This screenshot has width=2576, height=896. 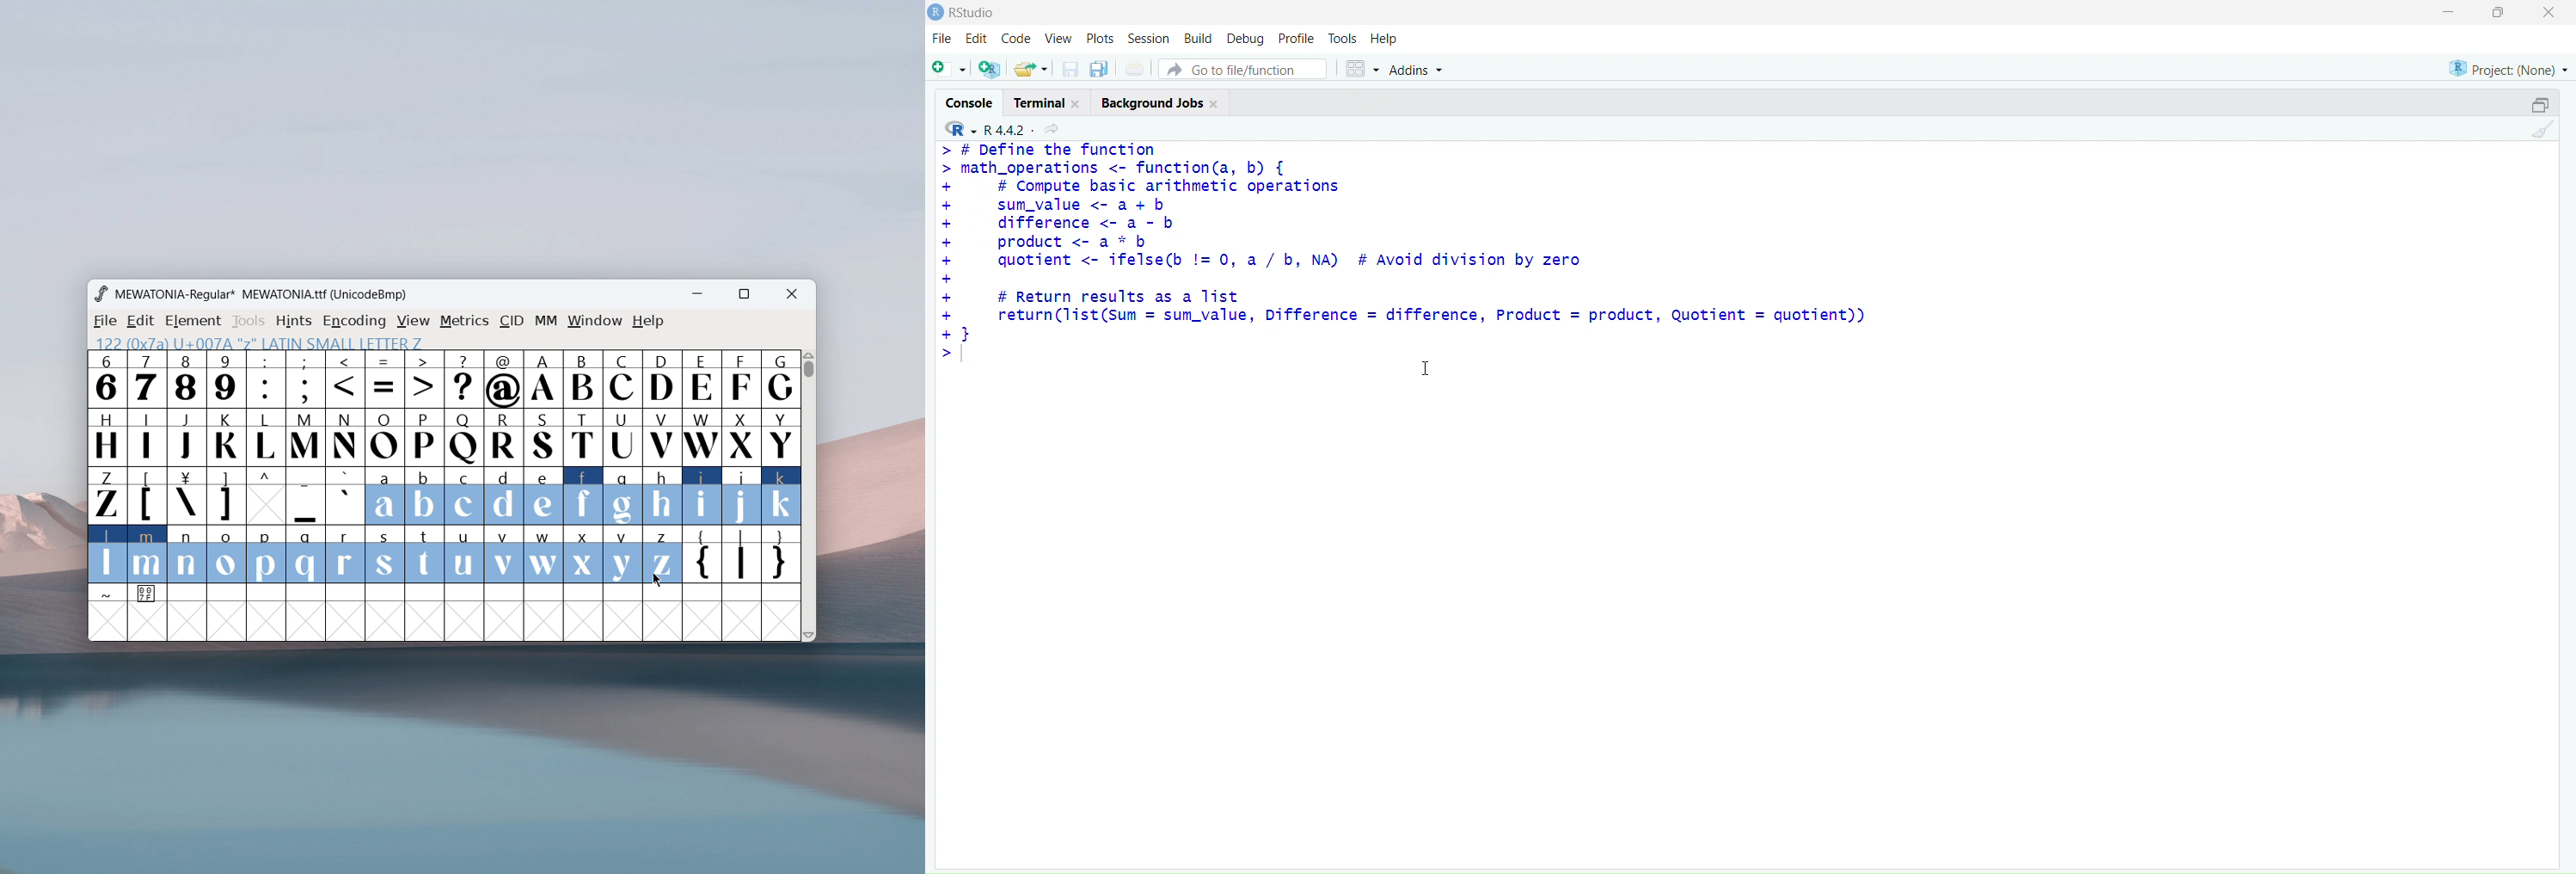 I want to click on Open an existing file (Ctrl + O), so click(x=1030, y=69).